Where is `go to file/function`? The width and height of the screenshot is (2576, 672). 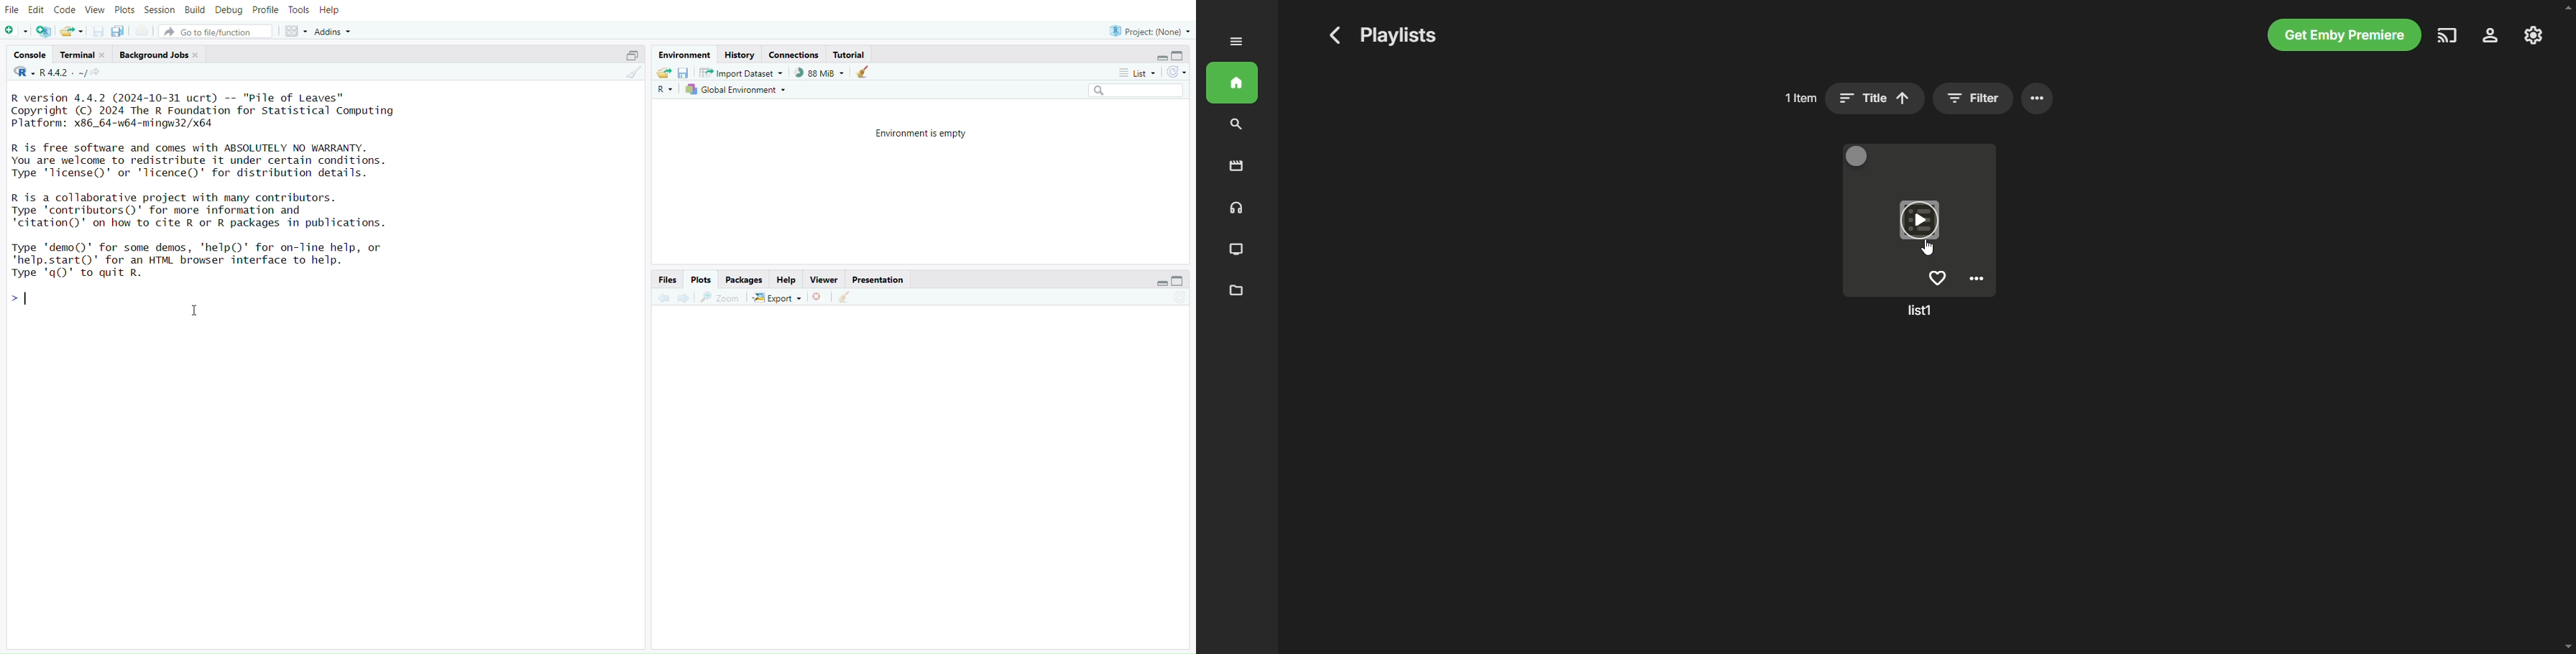 go to file/function is located at coordinates (216, 31).